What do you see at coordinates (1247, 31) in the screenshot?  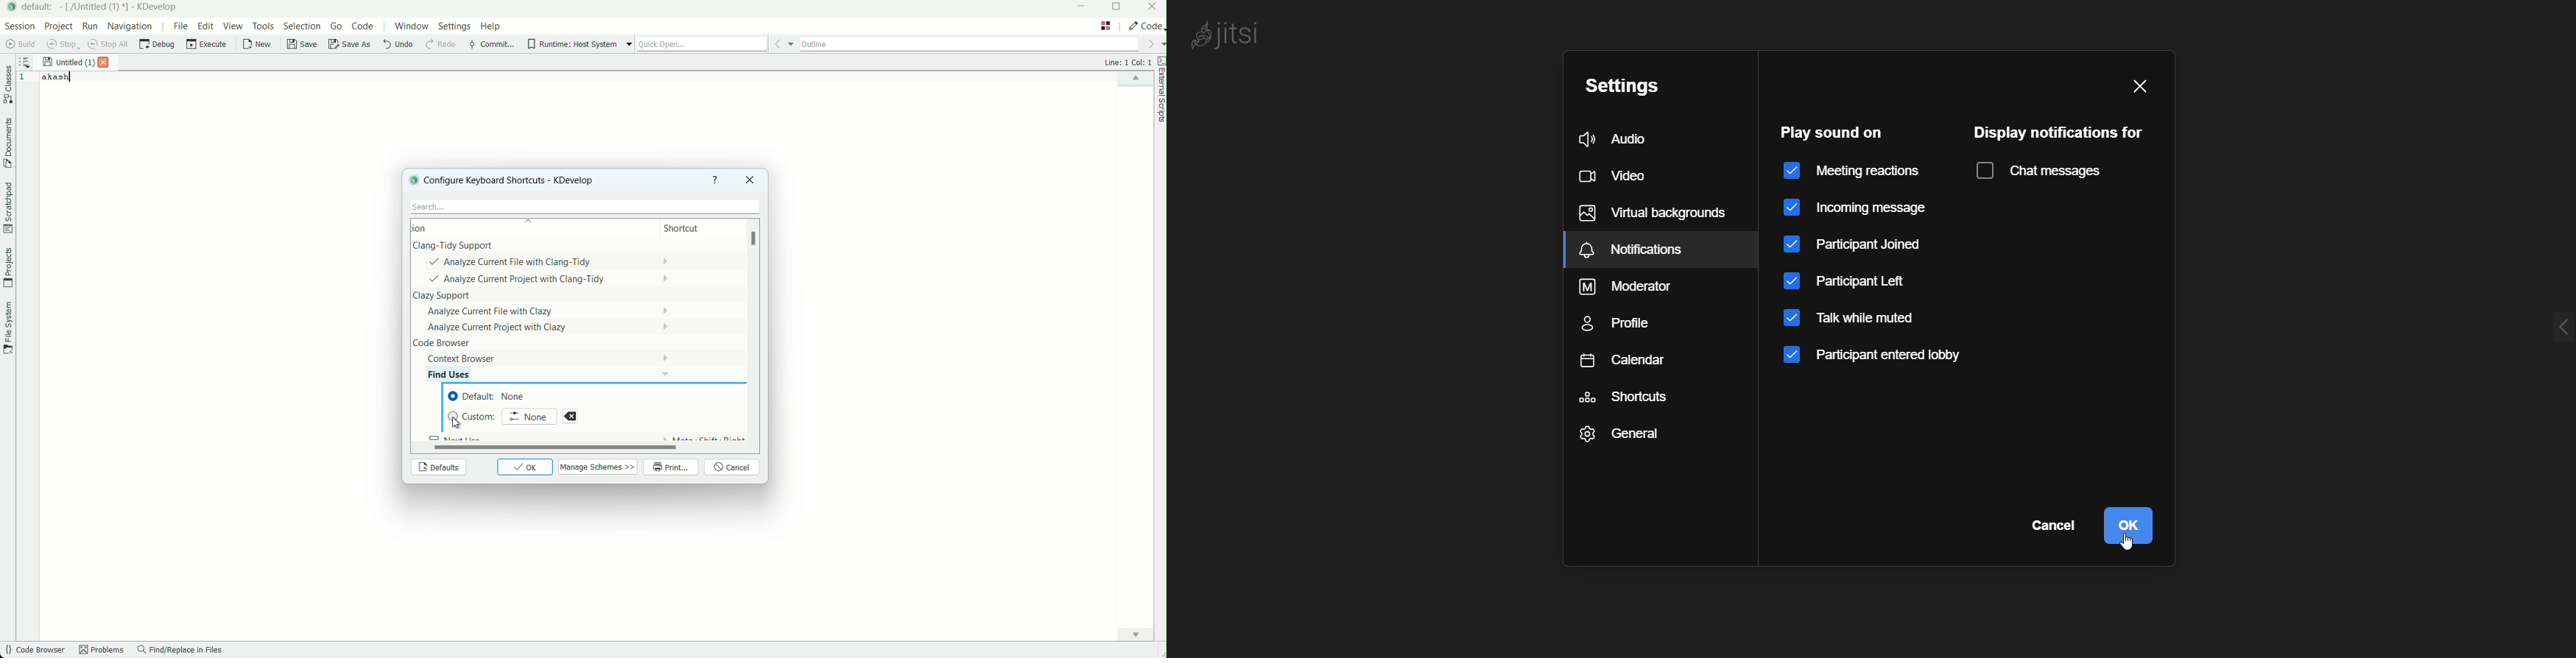 I see `logo` at bounding box center [1247, 31].